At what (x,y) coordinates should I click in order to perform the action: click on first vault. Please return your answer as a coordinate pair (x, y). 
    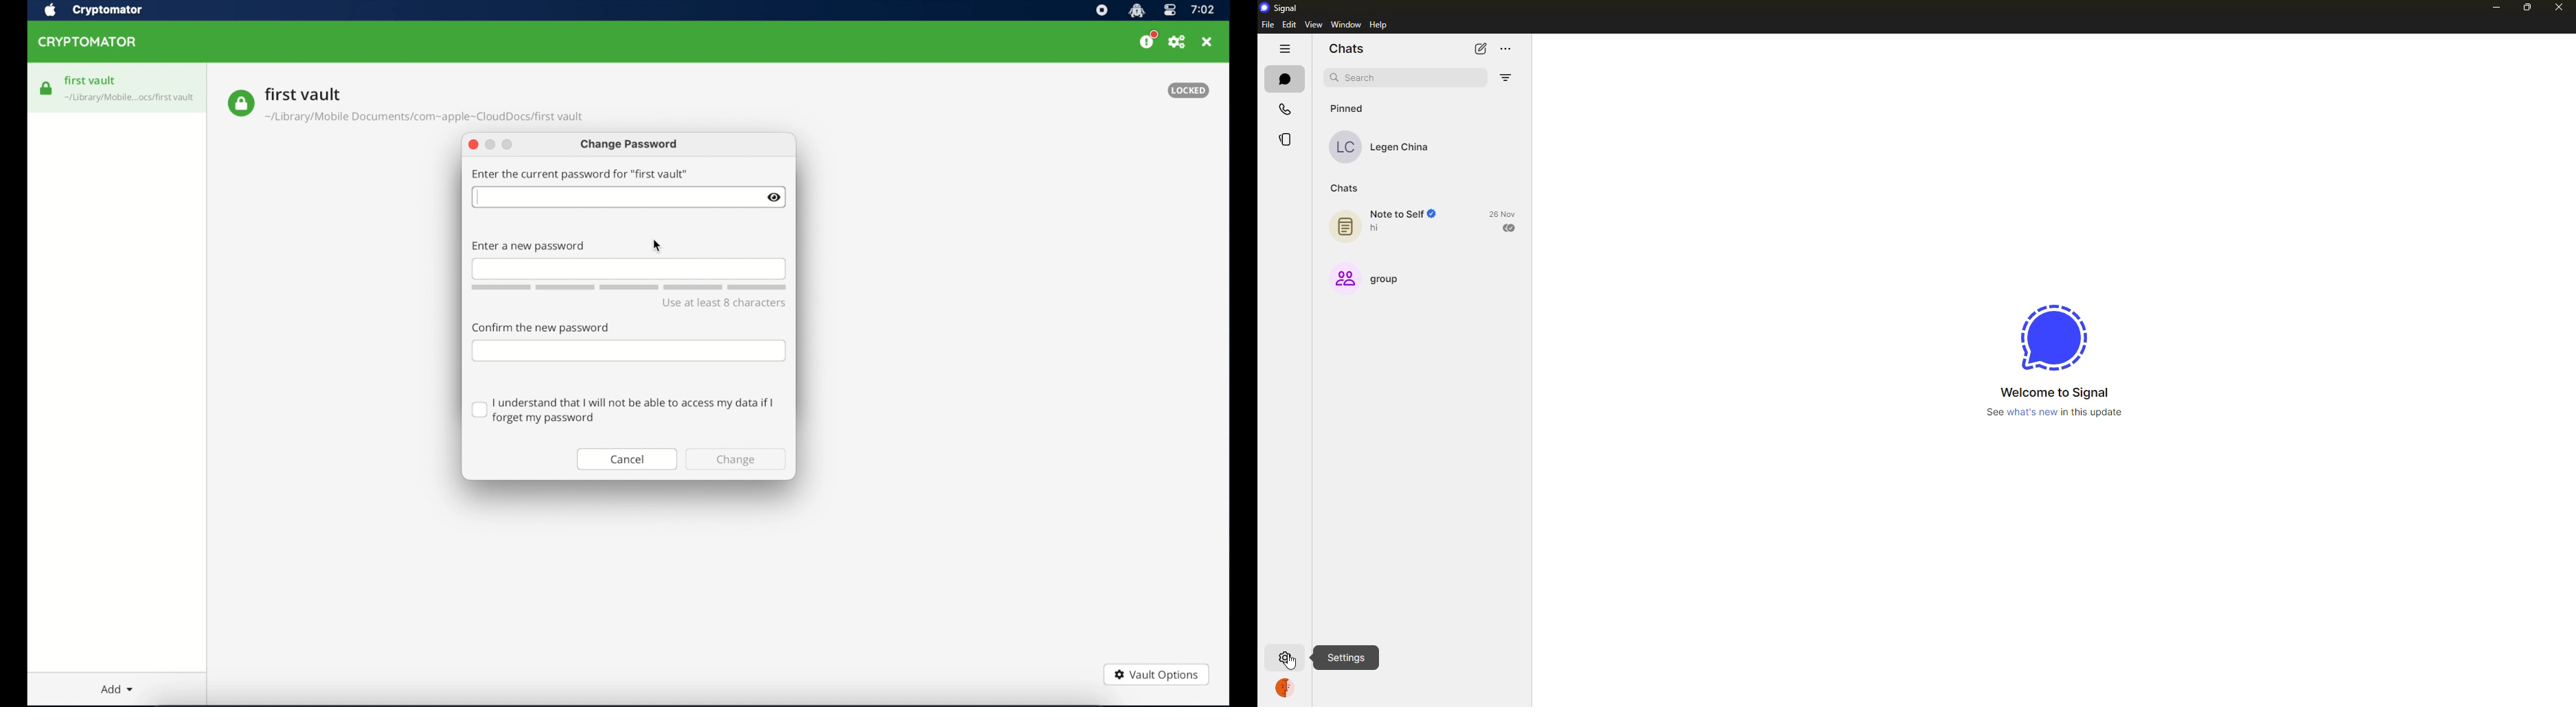
    Looking at the image, I should click on (91, 81).